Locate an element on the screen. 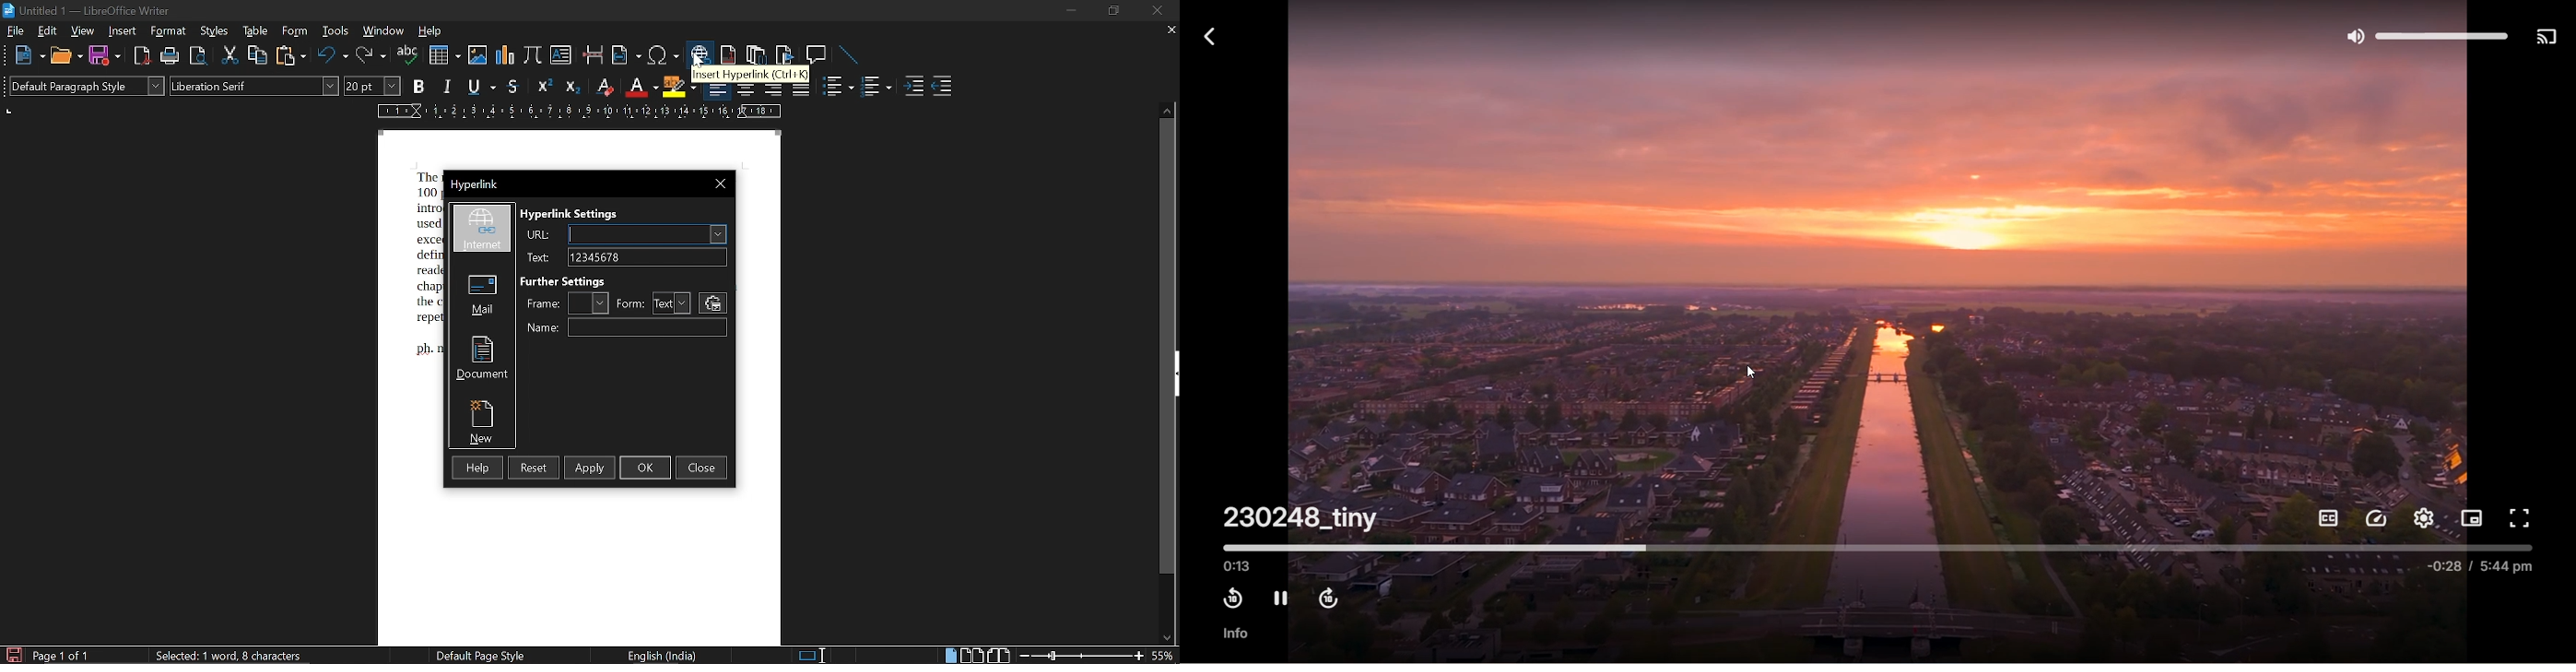 The width and height of the screenshot is (2576, 672). help is located at coordinates (476, 469).